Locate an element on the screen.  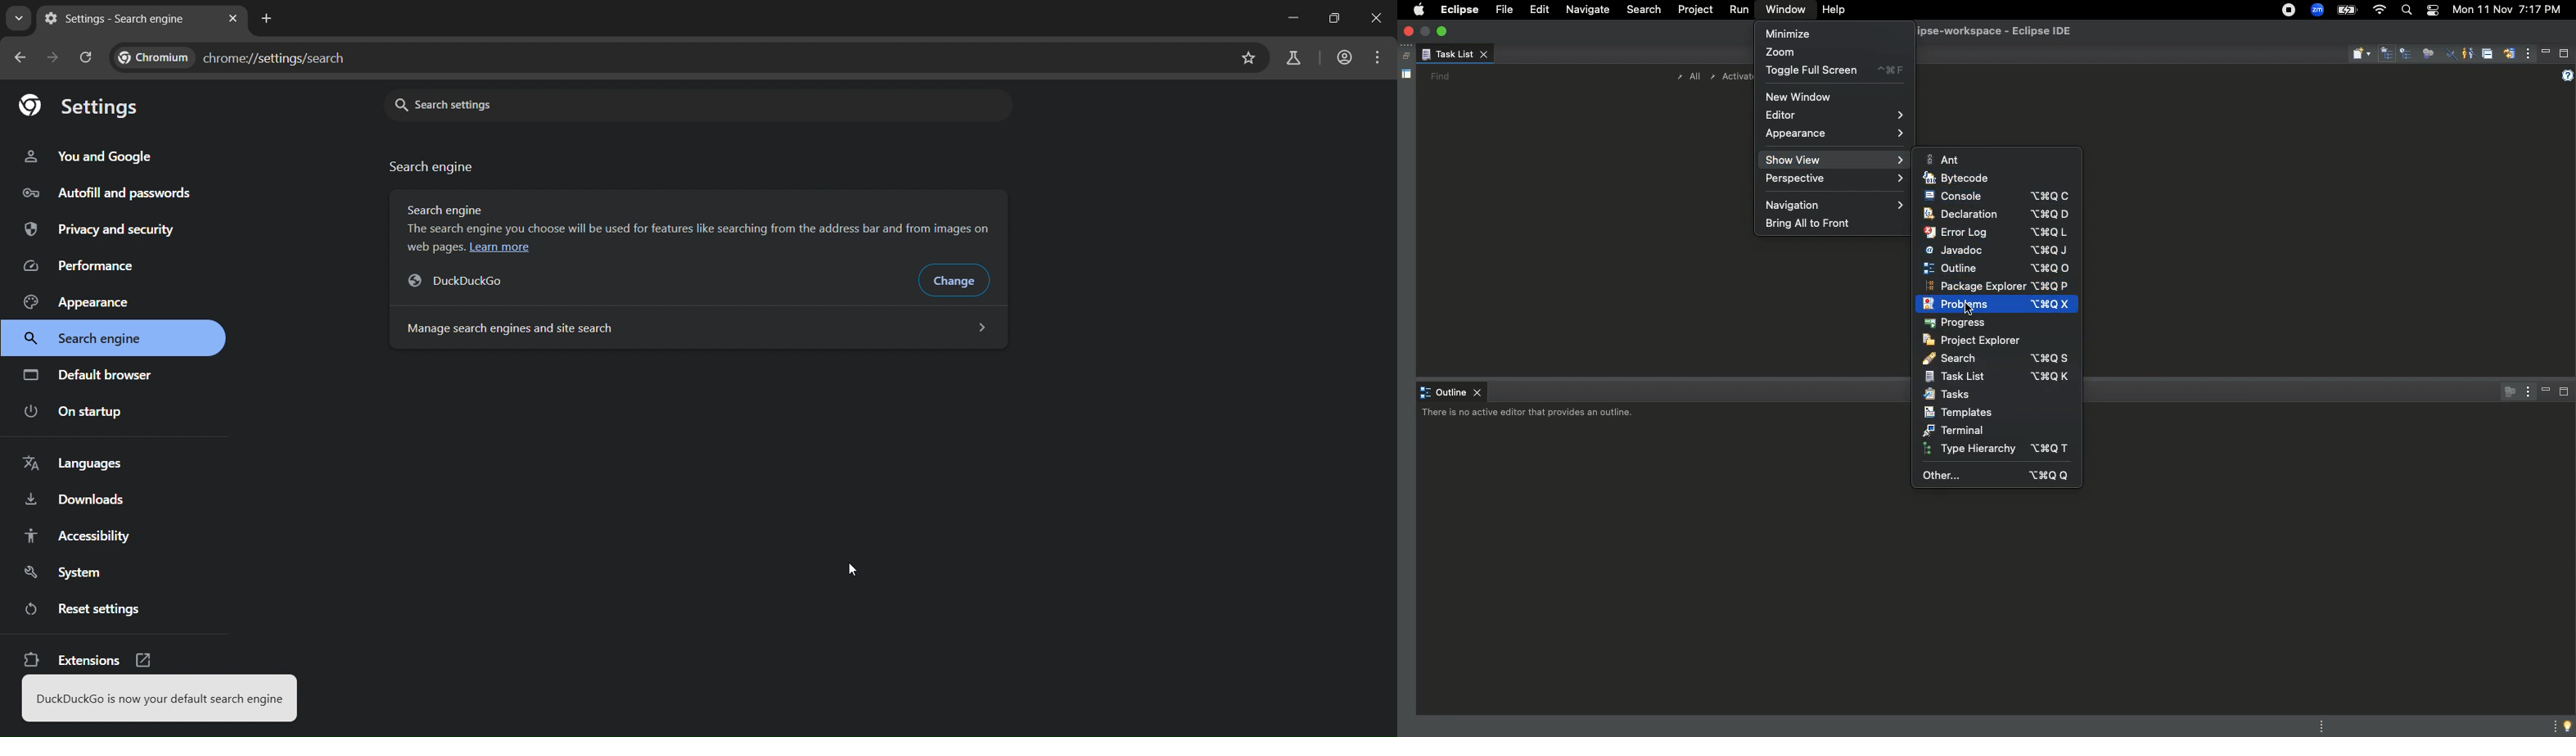
default browser is located at coordinates (90, 374).